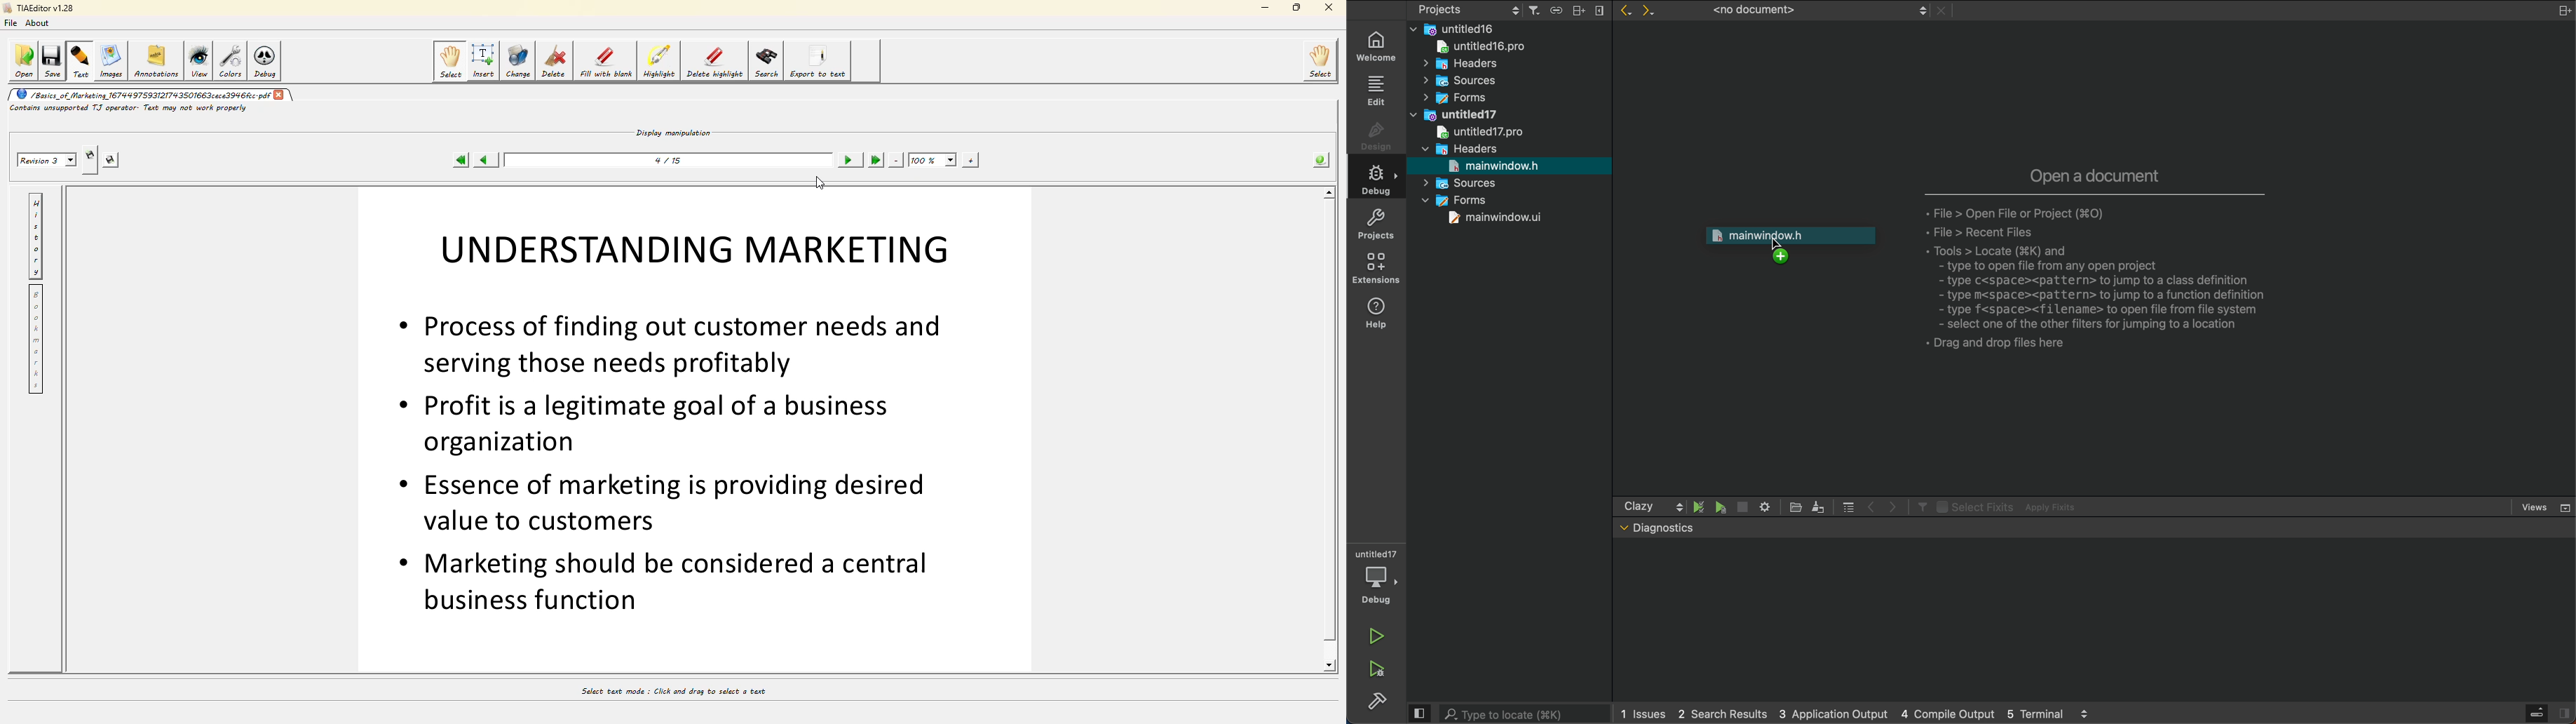 This screenshot has height=728, width=2576. Describe the element at coordinates (2549, 714) in the screenshot. I see `sidebar toggle` at that location.